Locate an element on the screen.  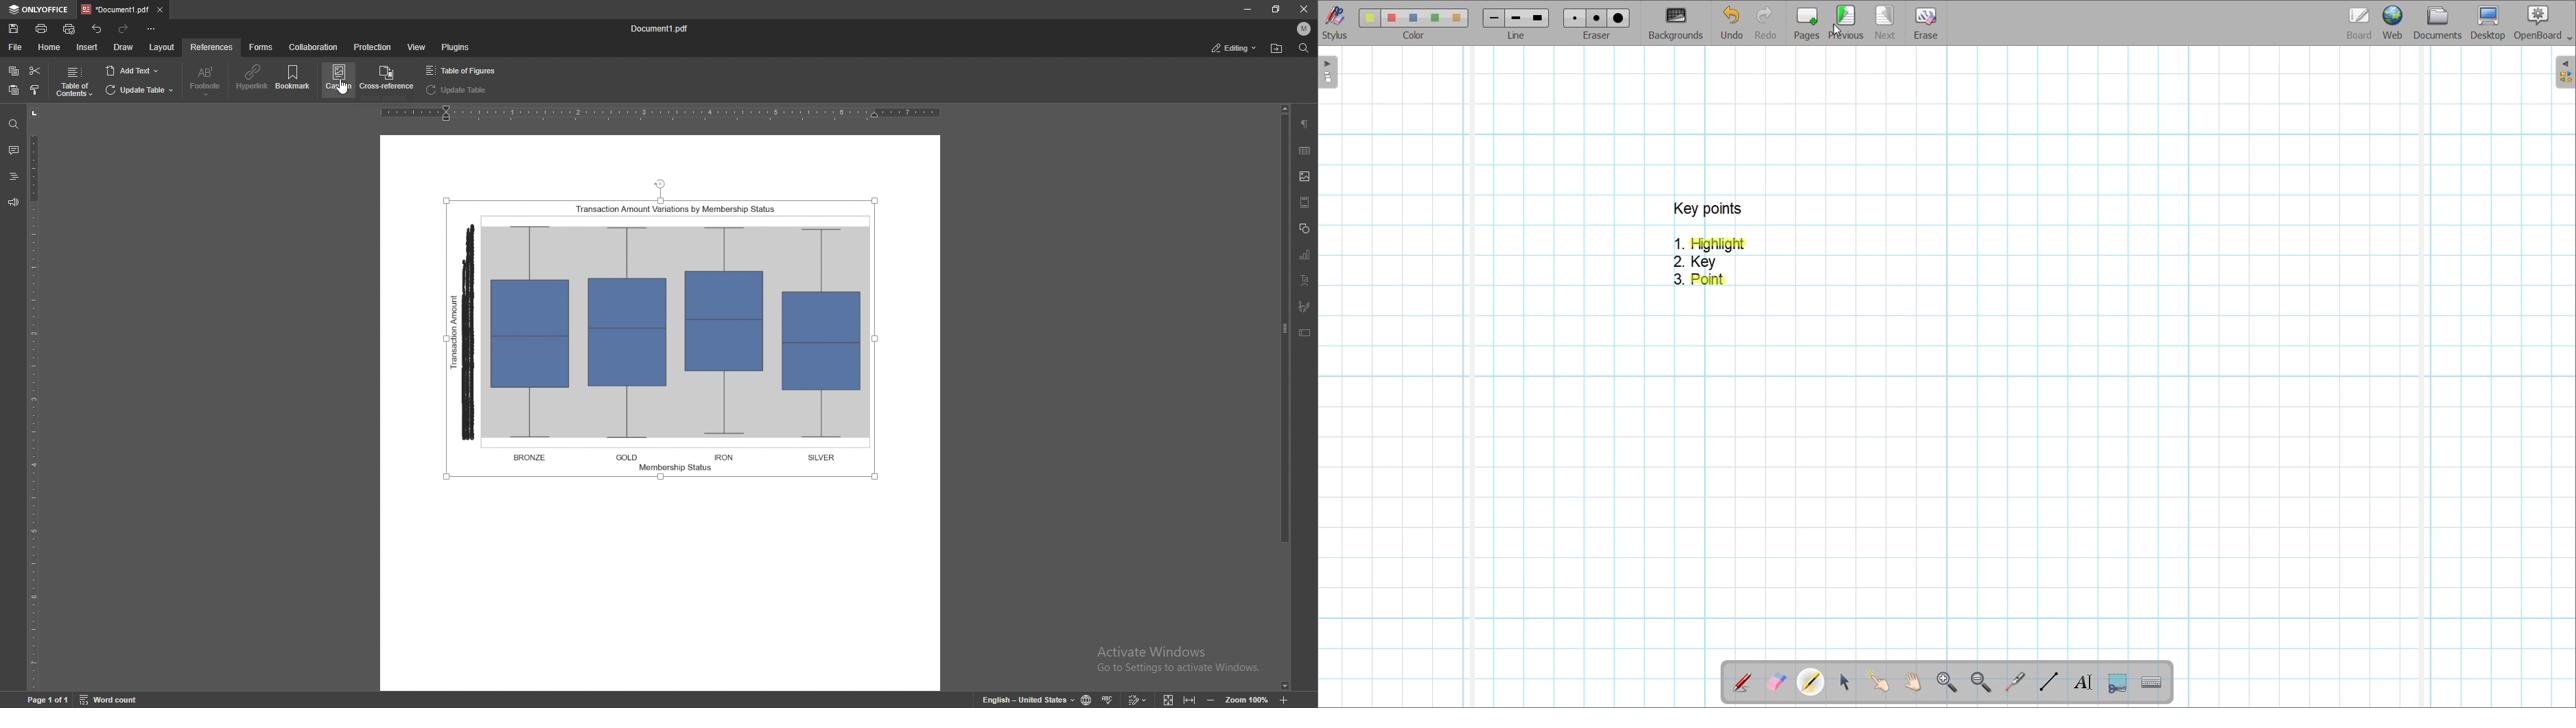
eraser 2 is located at coordinates (1596, 18).